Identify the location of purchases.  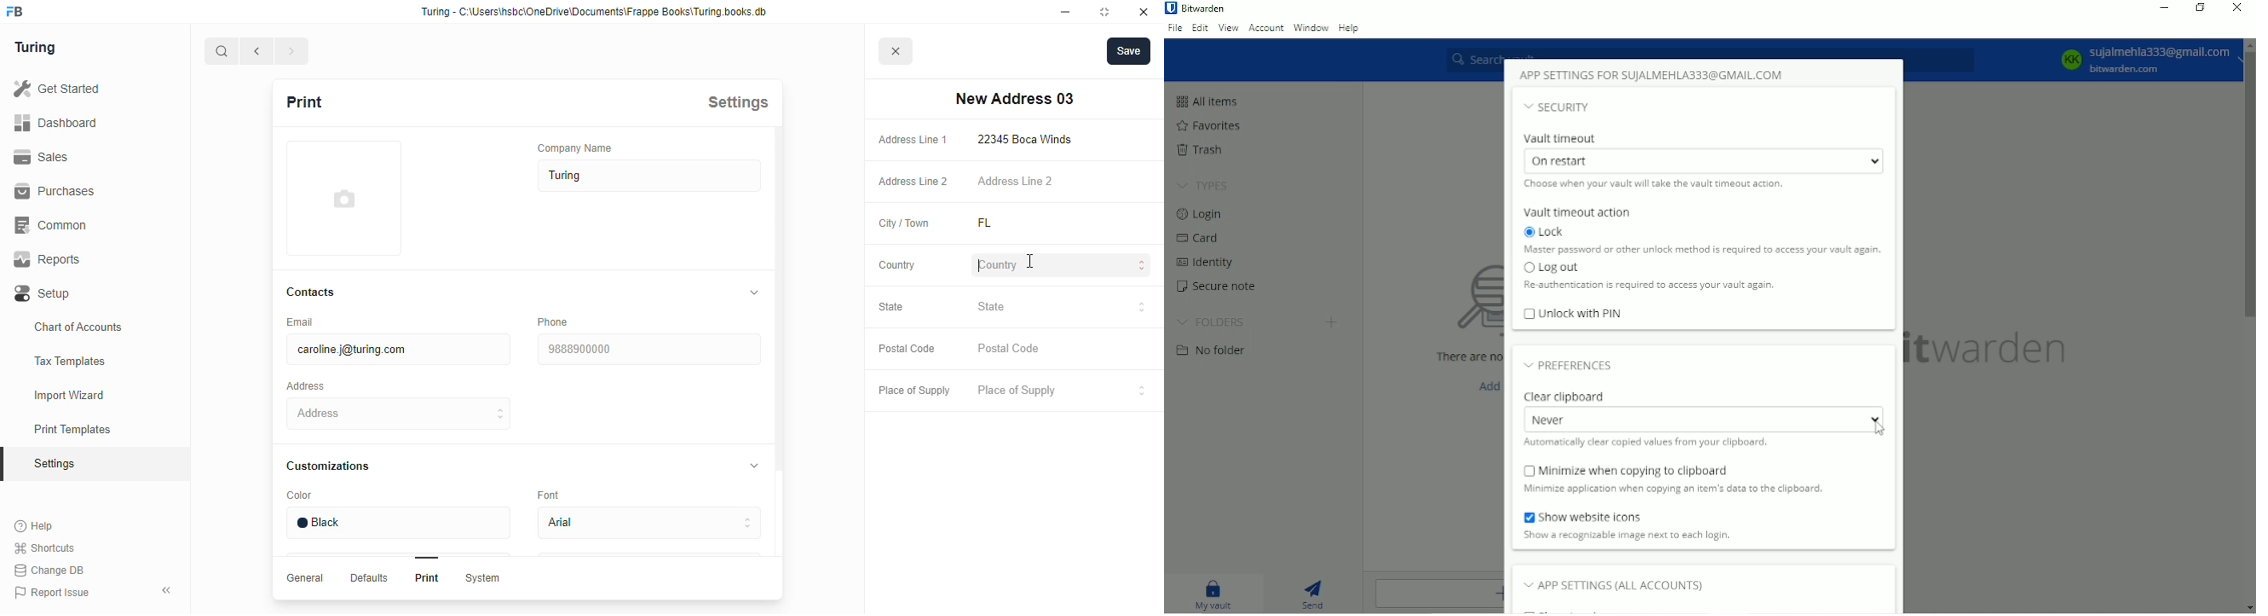
(55, 191).